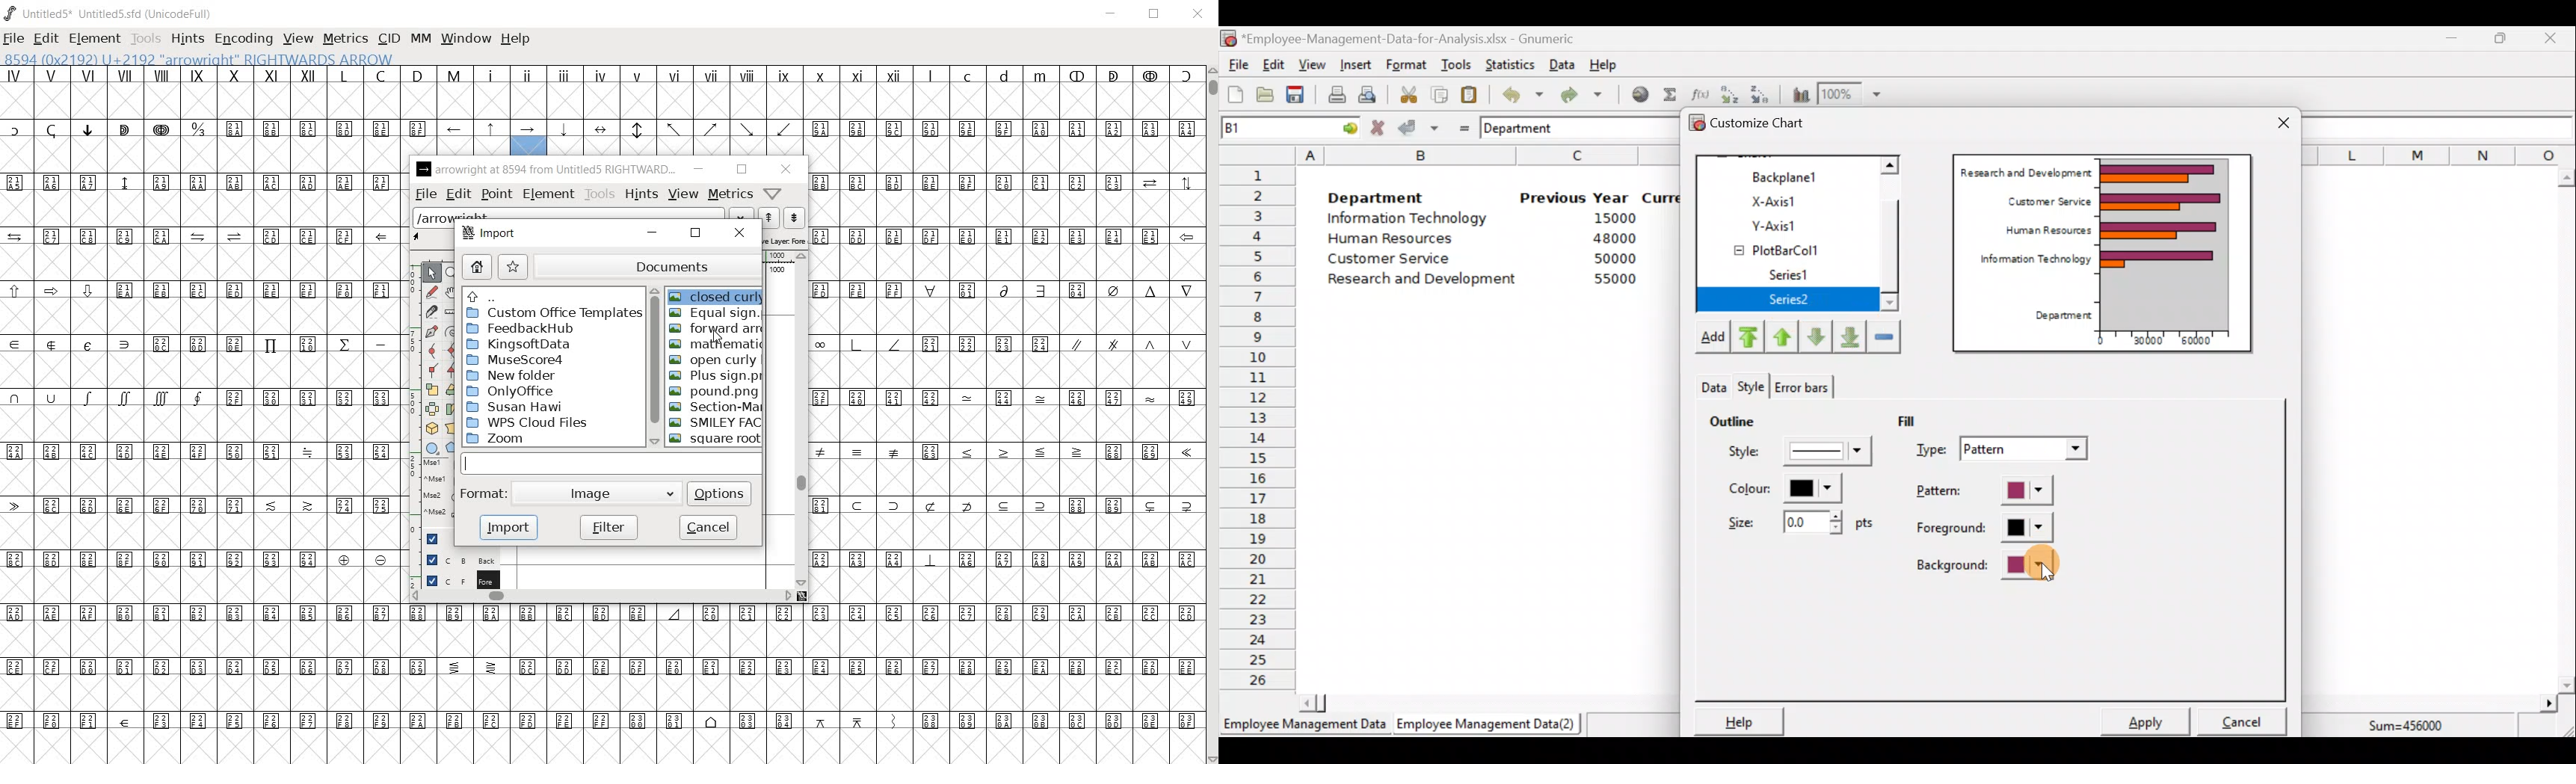 The width and height of the screenshot is (2576, 784). What do you see at coordinates (455, 274) in the screenshot?
I see `magnify` at bounding box center [455, 274].